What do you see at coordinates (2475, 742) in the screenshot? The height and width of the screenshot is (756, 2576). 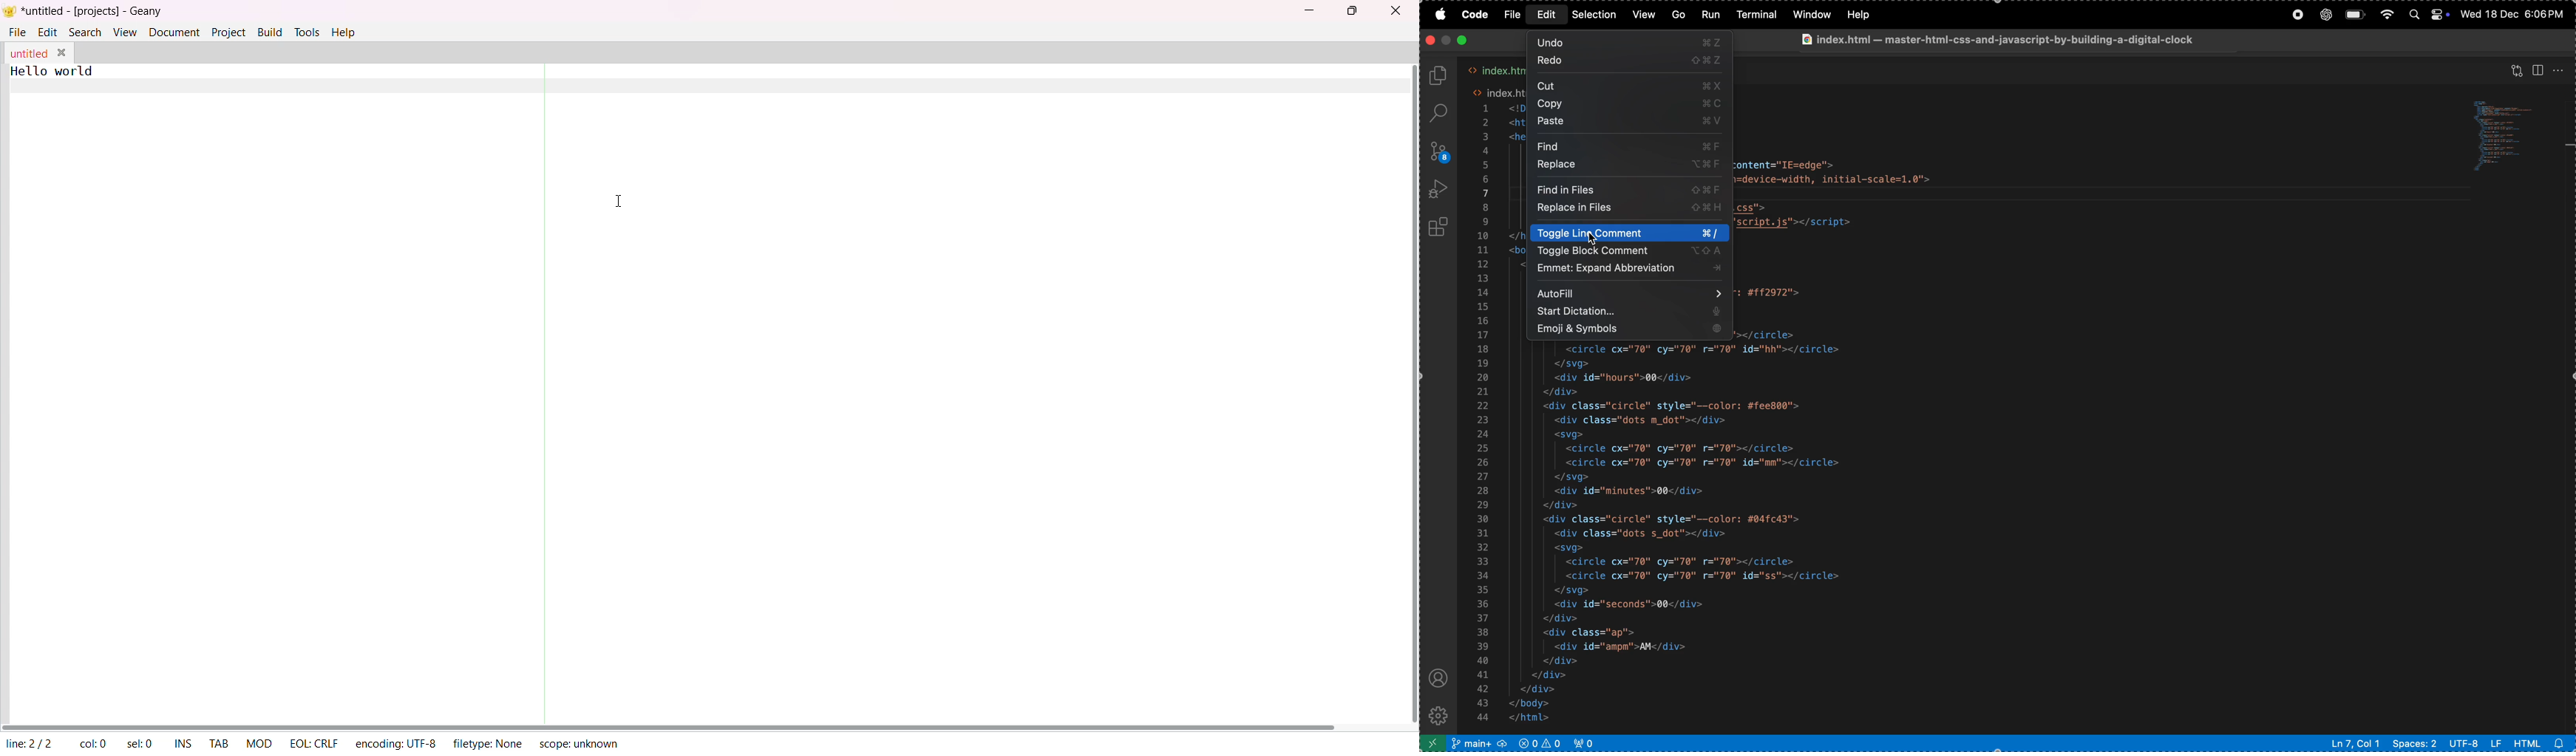 I see `utf -8 lf` at bounding box center [2475, 742].